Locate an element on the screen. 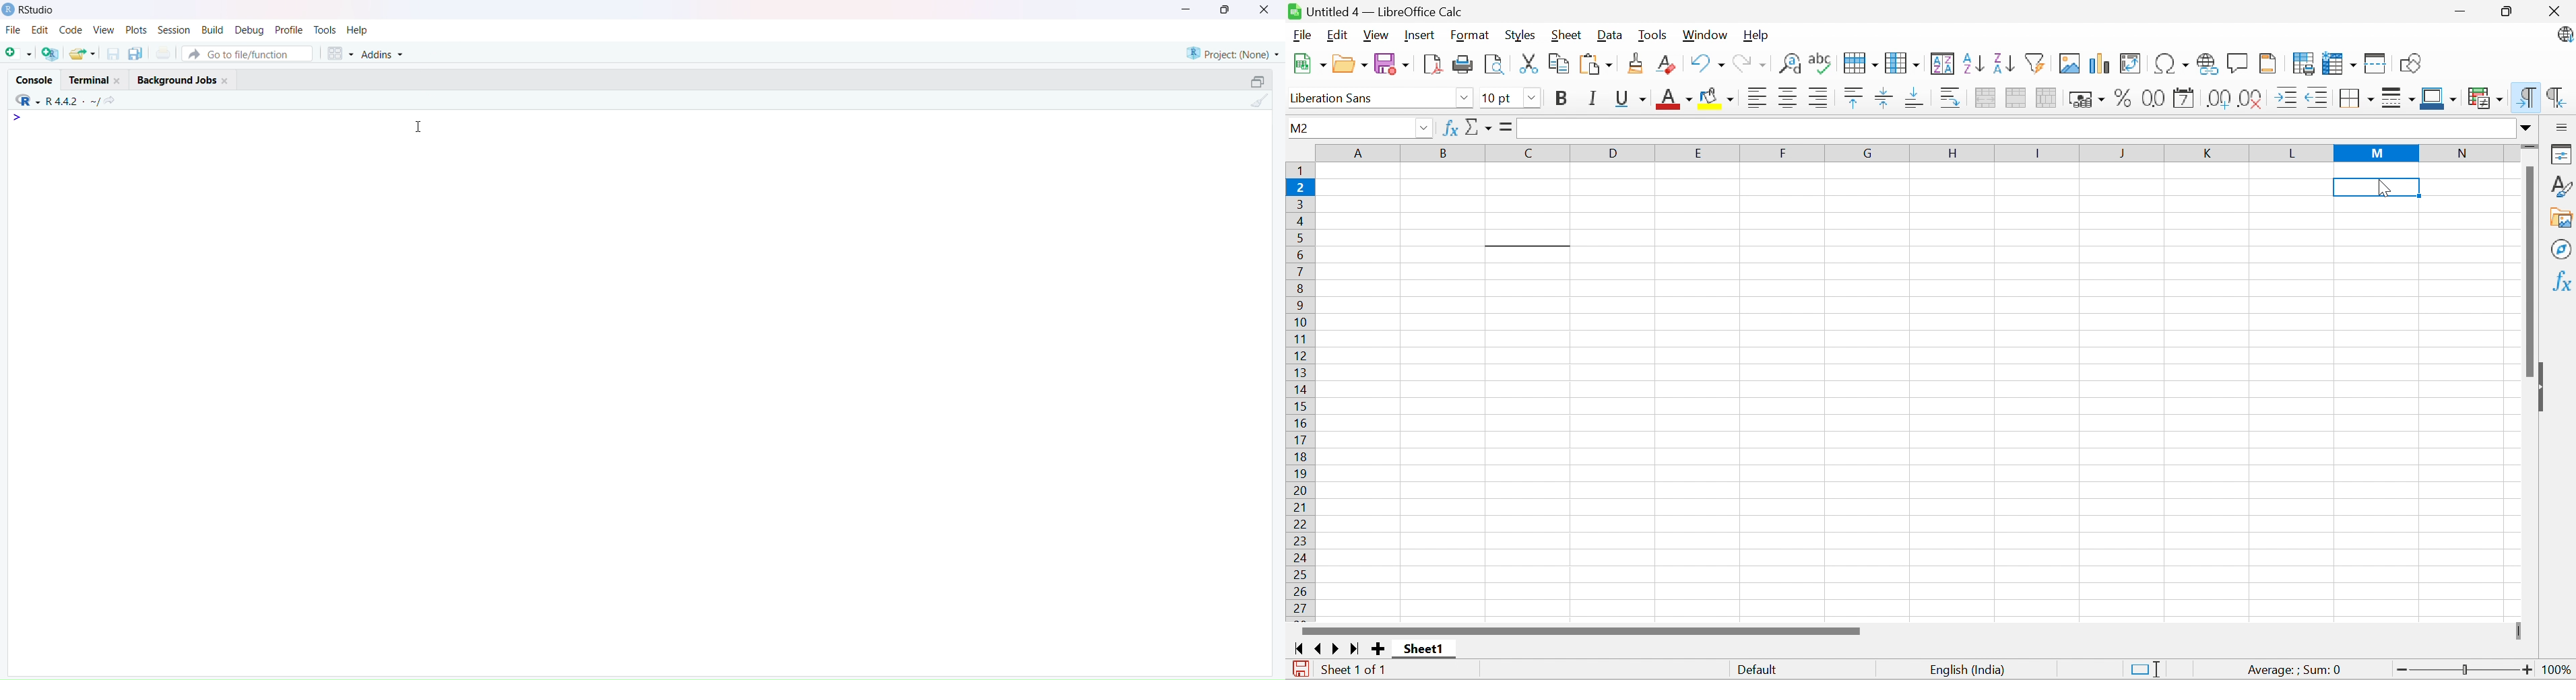 The height and width of the screenshot is (700, 2576). Align center is located at coordinates (1791, 98).